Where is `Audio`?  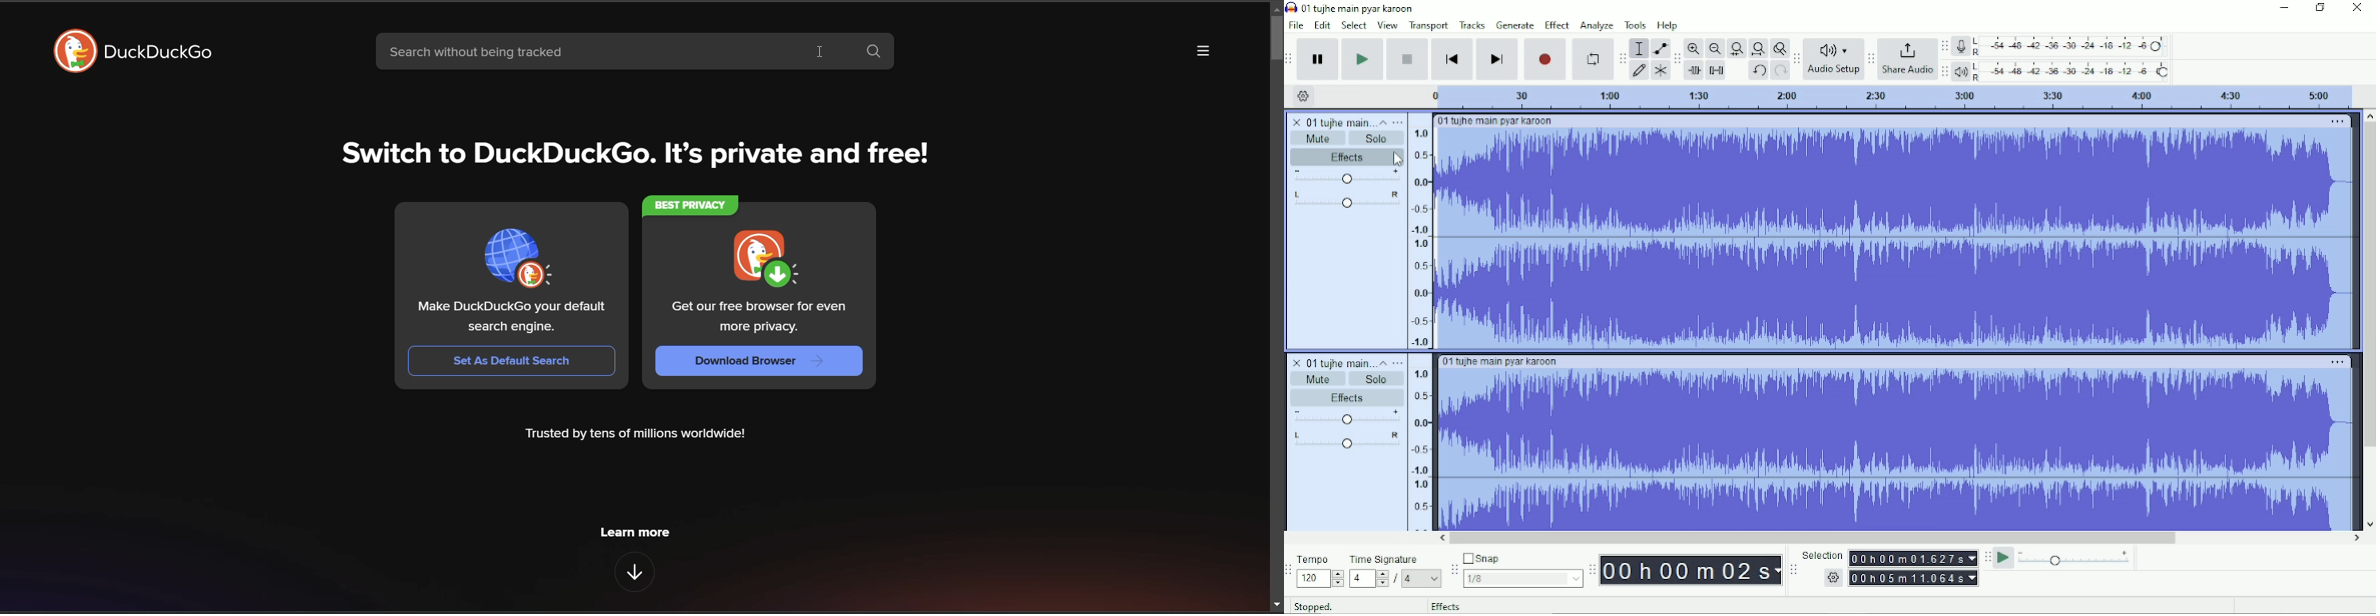
Audio is located at coordinates (1897, 449).